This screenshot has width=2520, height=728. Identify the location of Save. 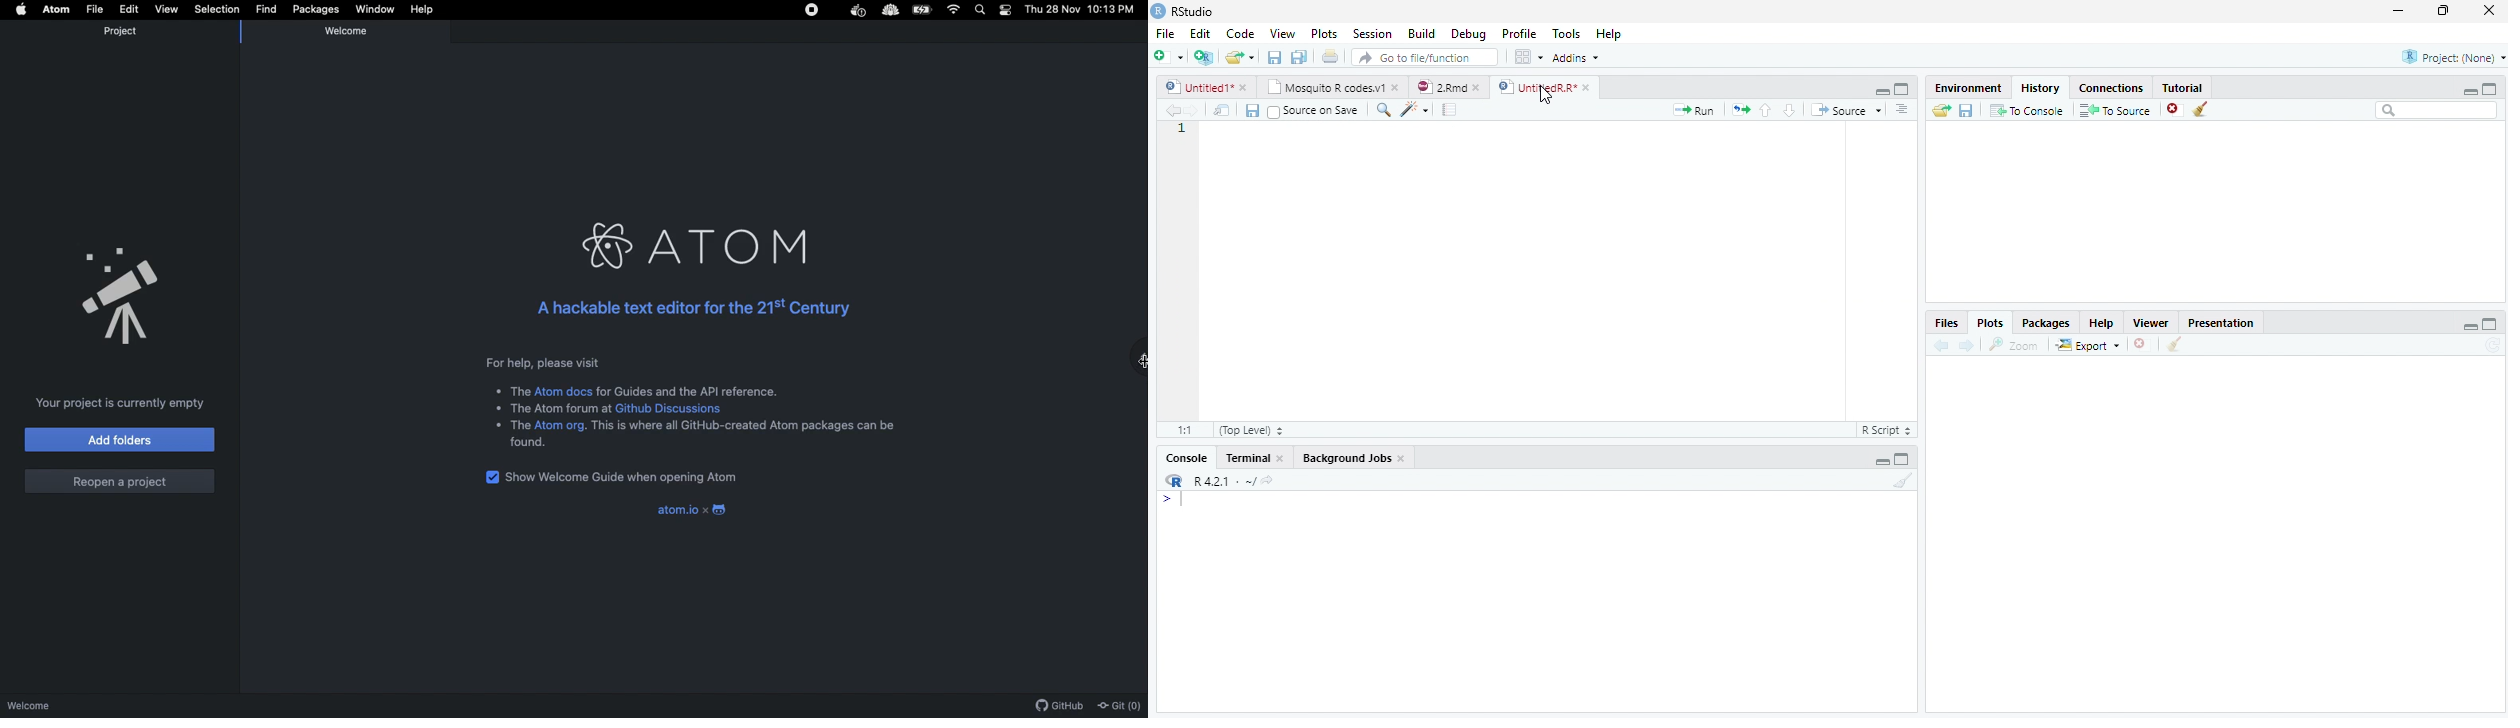
(1965, 113).